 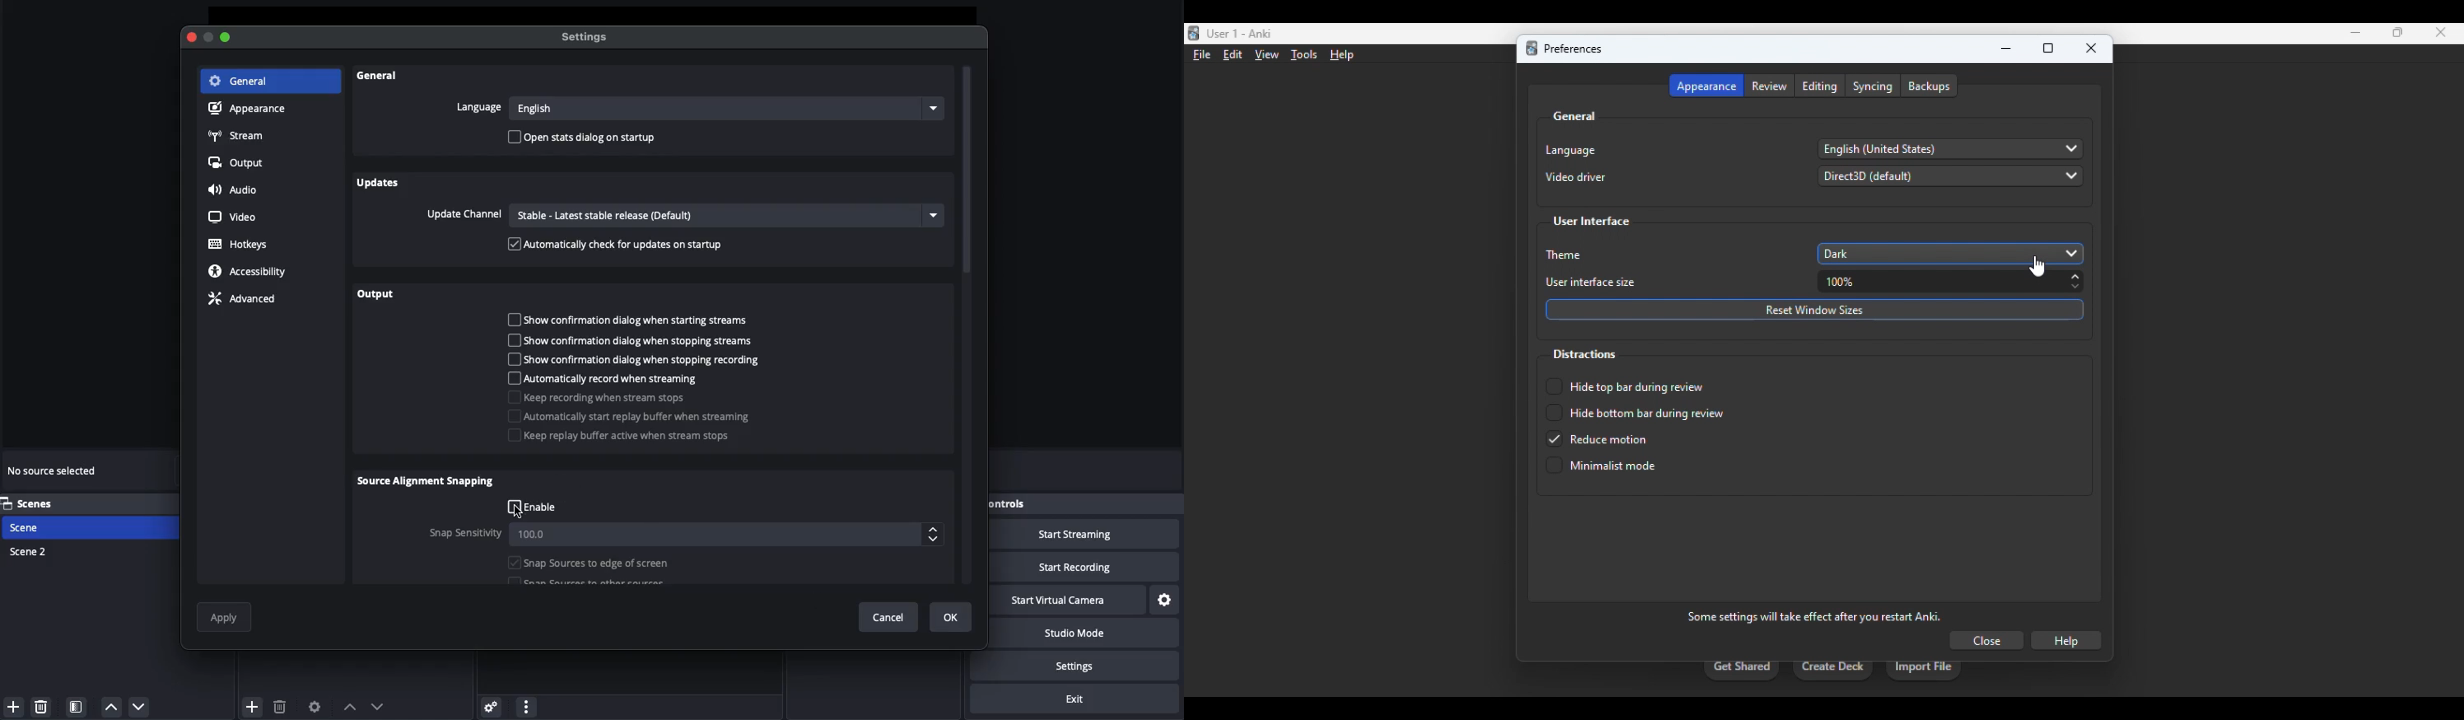 What do you see at coordinates (111, 708) in the screenshot?
I see `Move up` at bounding box center [111, 708].